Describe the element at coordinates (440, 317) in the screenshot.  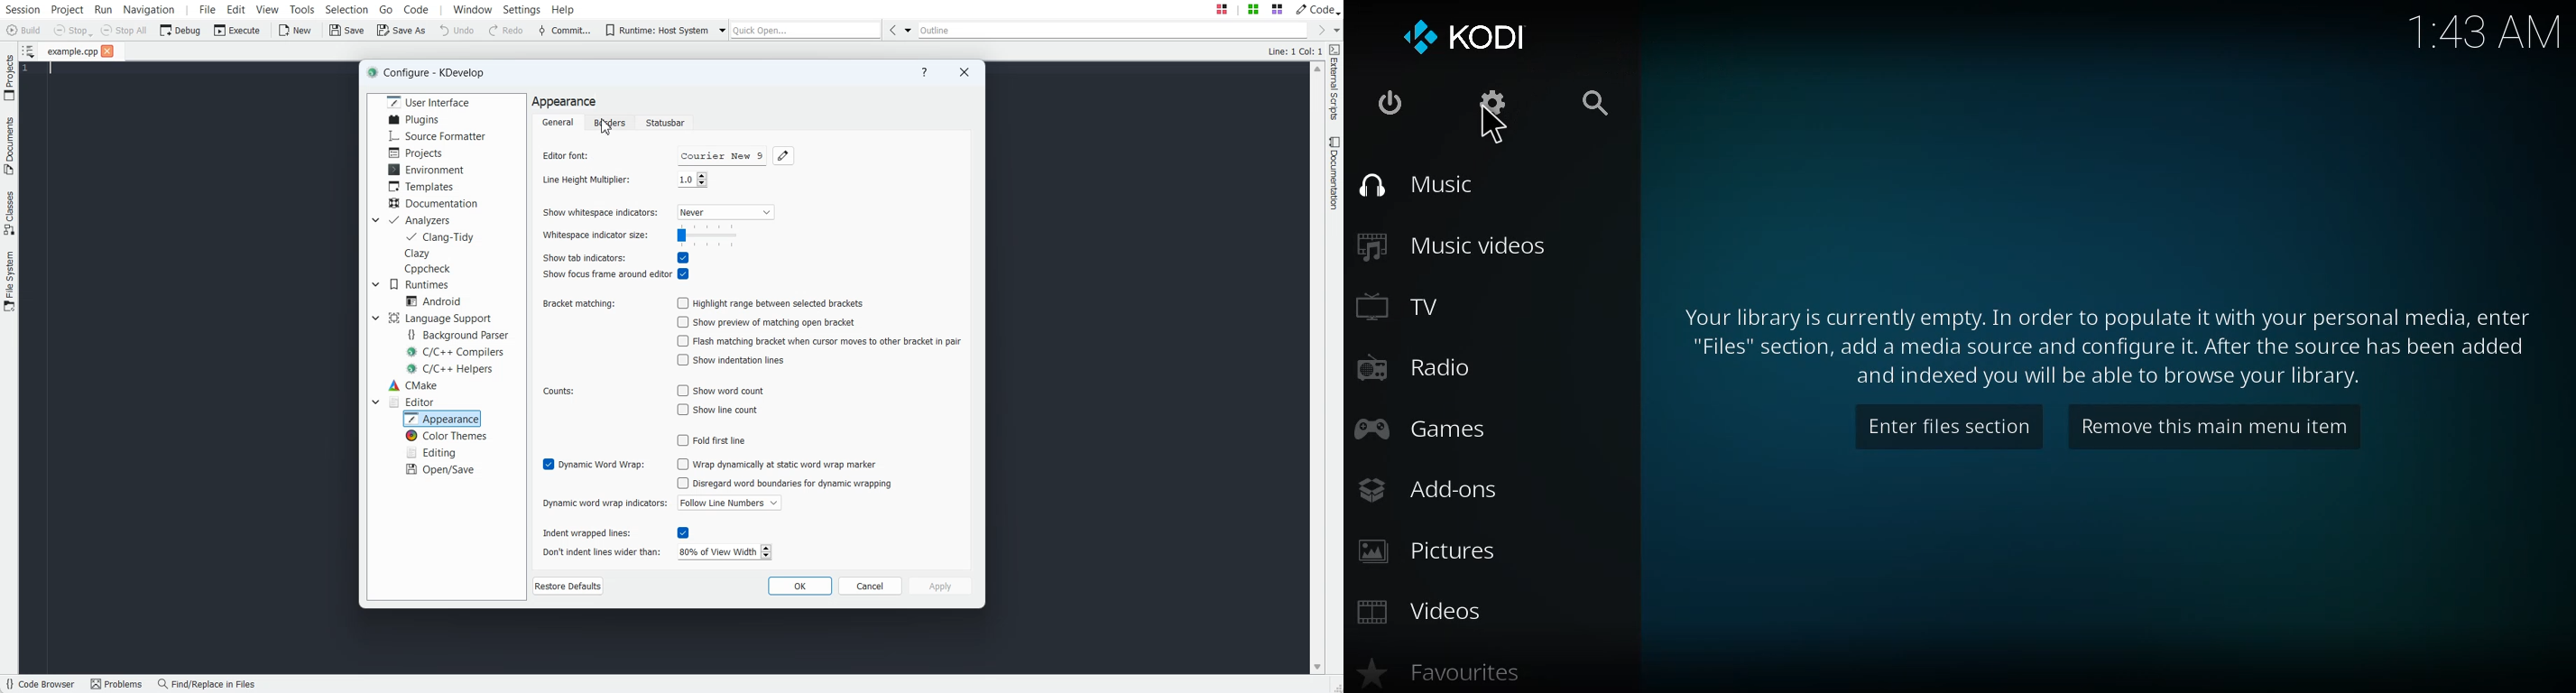
I see `Language Support` at that location.